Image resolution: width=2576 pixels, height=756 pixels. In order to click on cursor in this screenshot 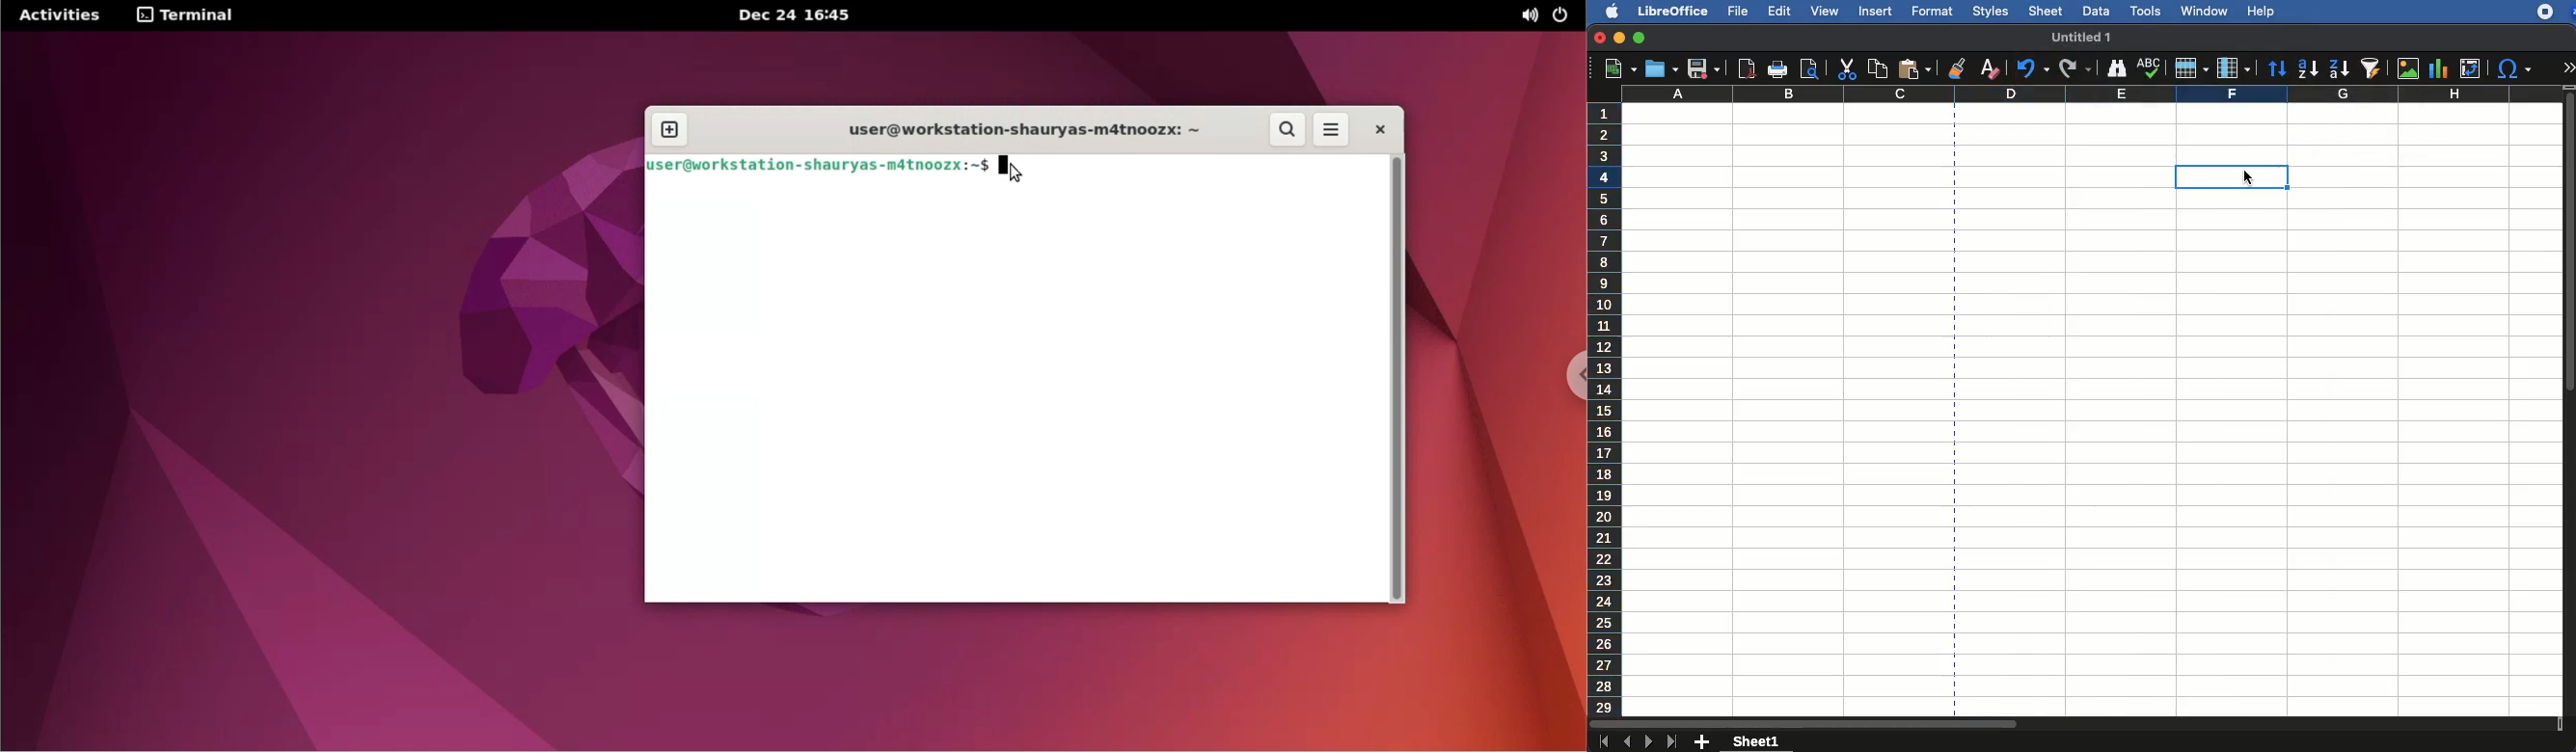, I will do `click(2252, 176)`.